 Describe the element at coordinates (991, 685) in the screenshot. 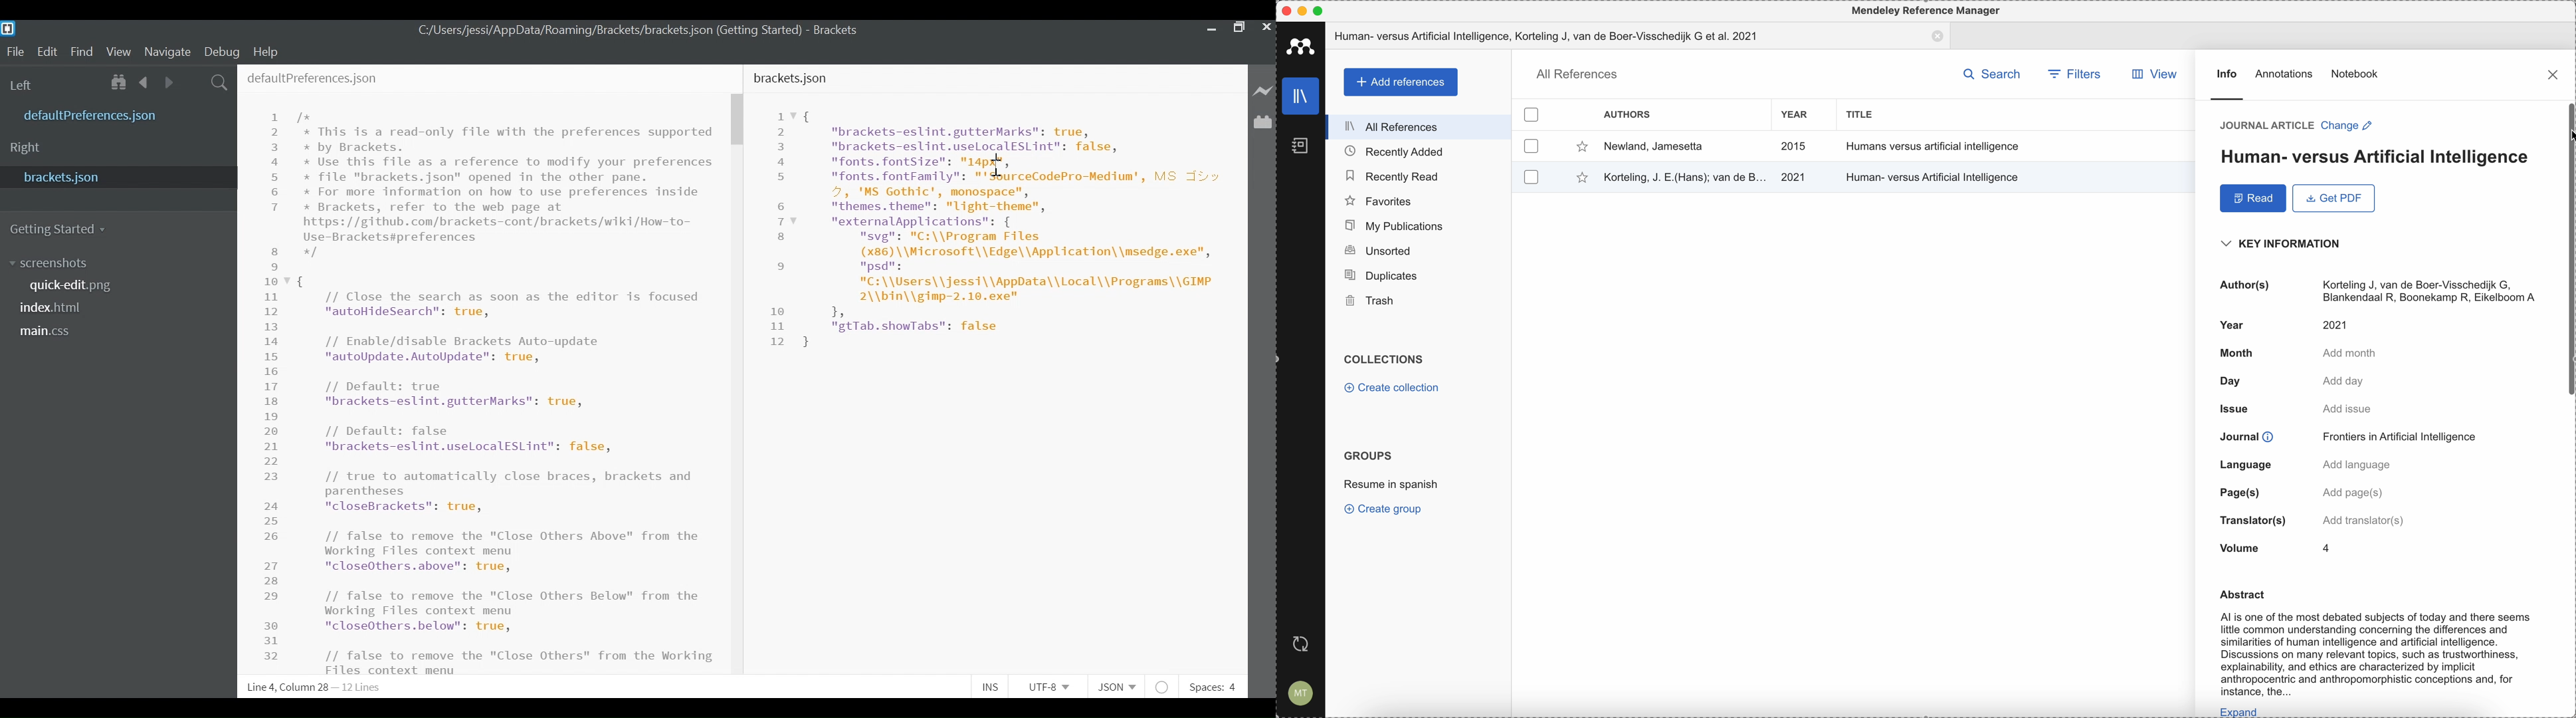

I see `INS` at that location.